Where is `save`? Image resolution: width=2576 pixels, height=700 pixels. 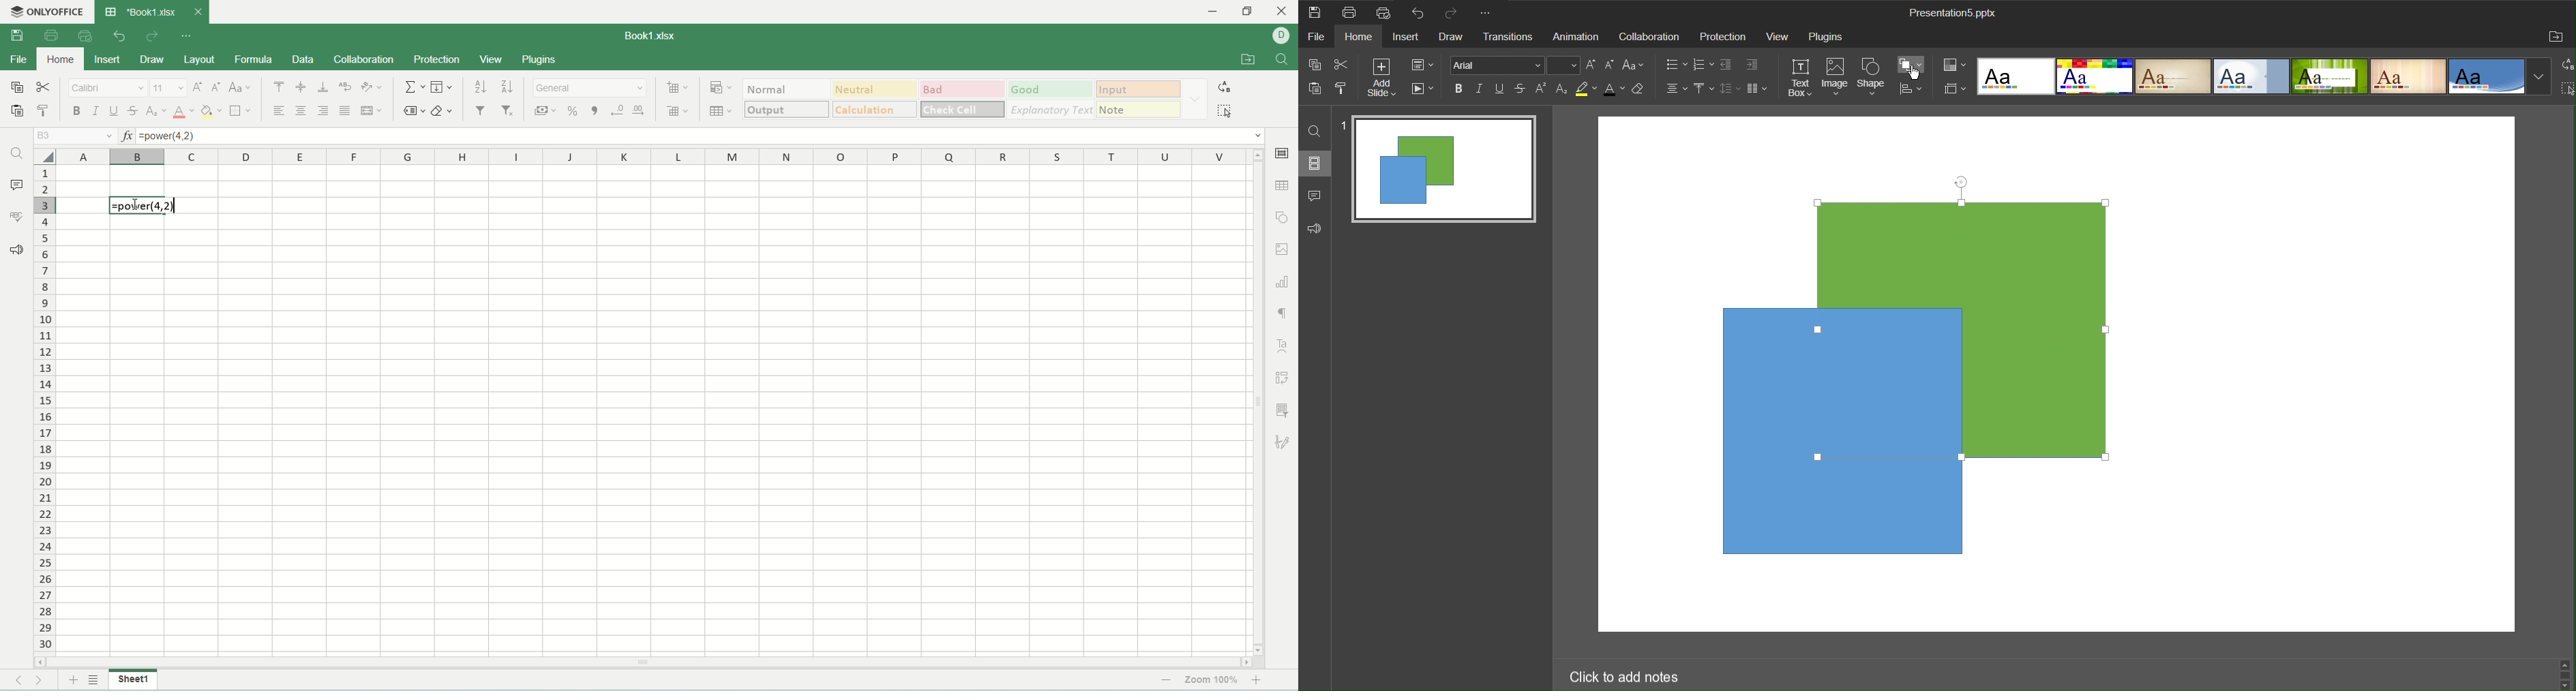
save is located at coordinates (16, 36).